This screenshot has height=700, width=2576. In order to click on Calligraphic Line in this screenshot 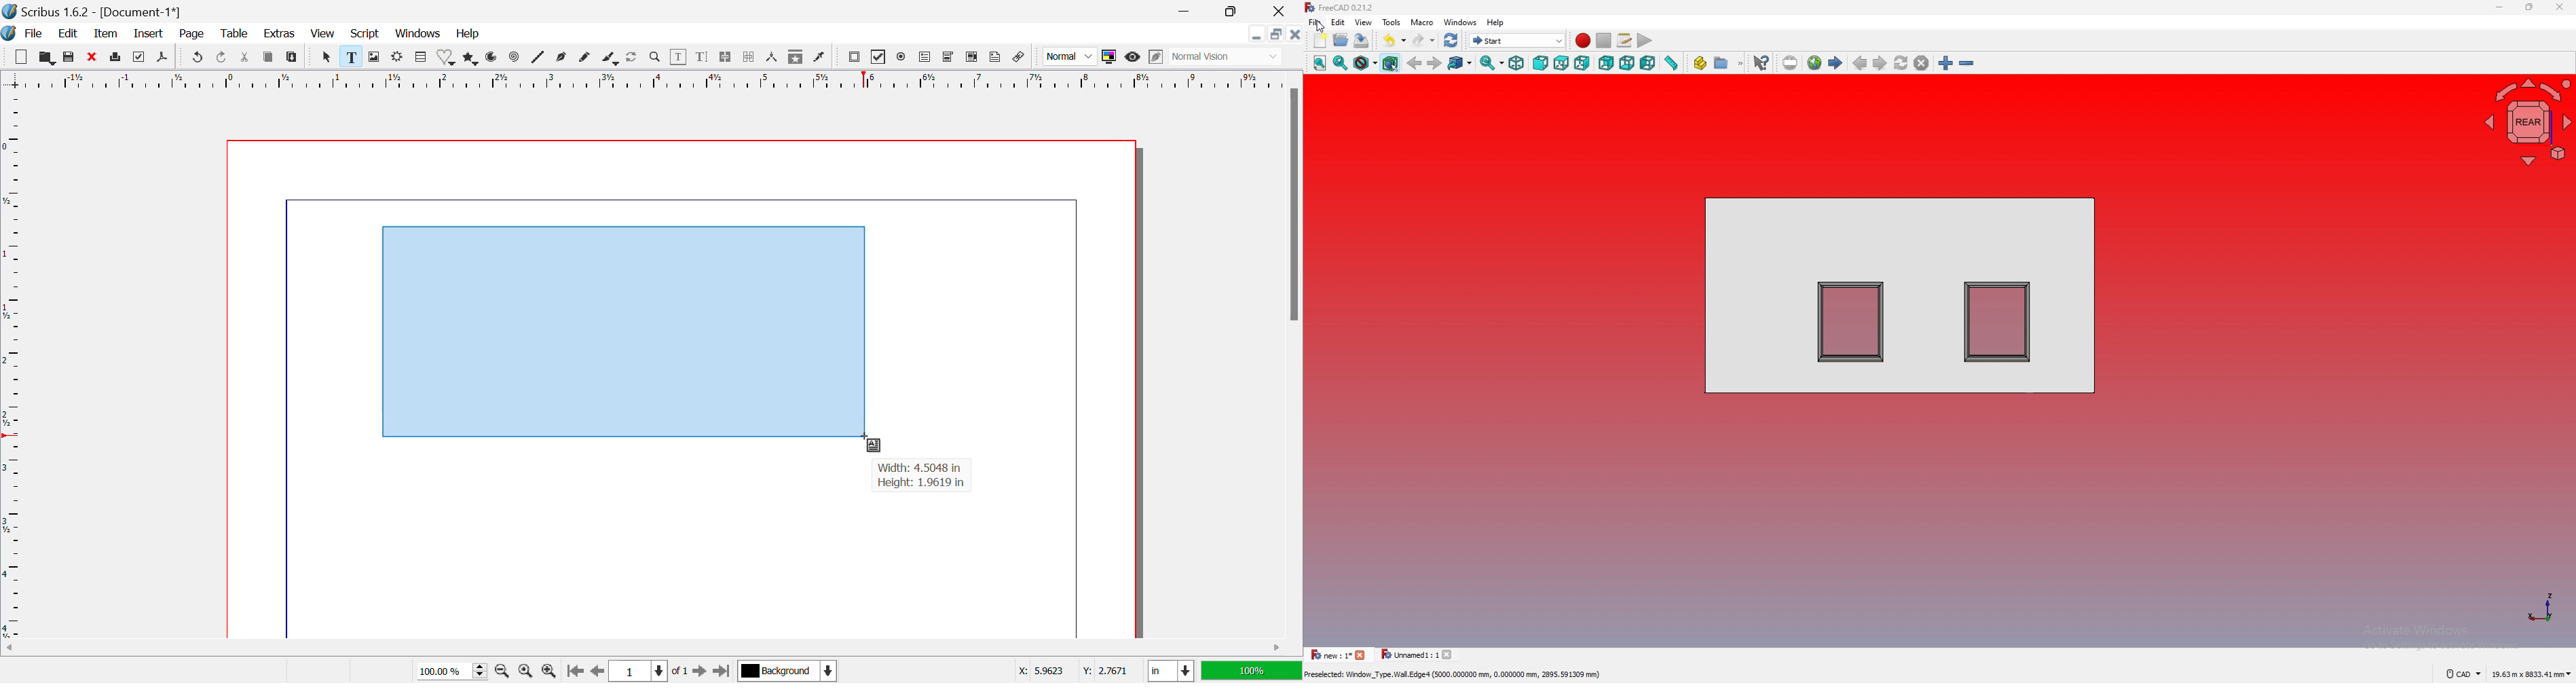, I will do `click(610, 58)`.